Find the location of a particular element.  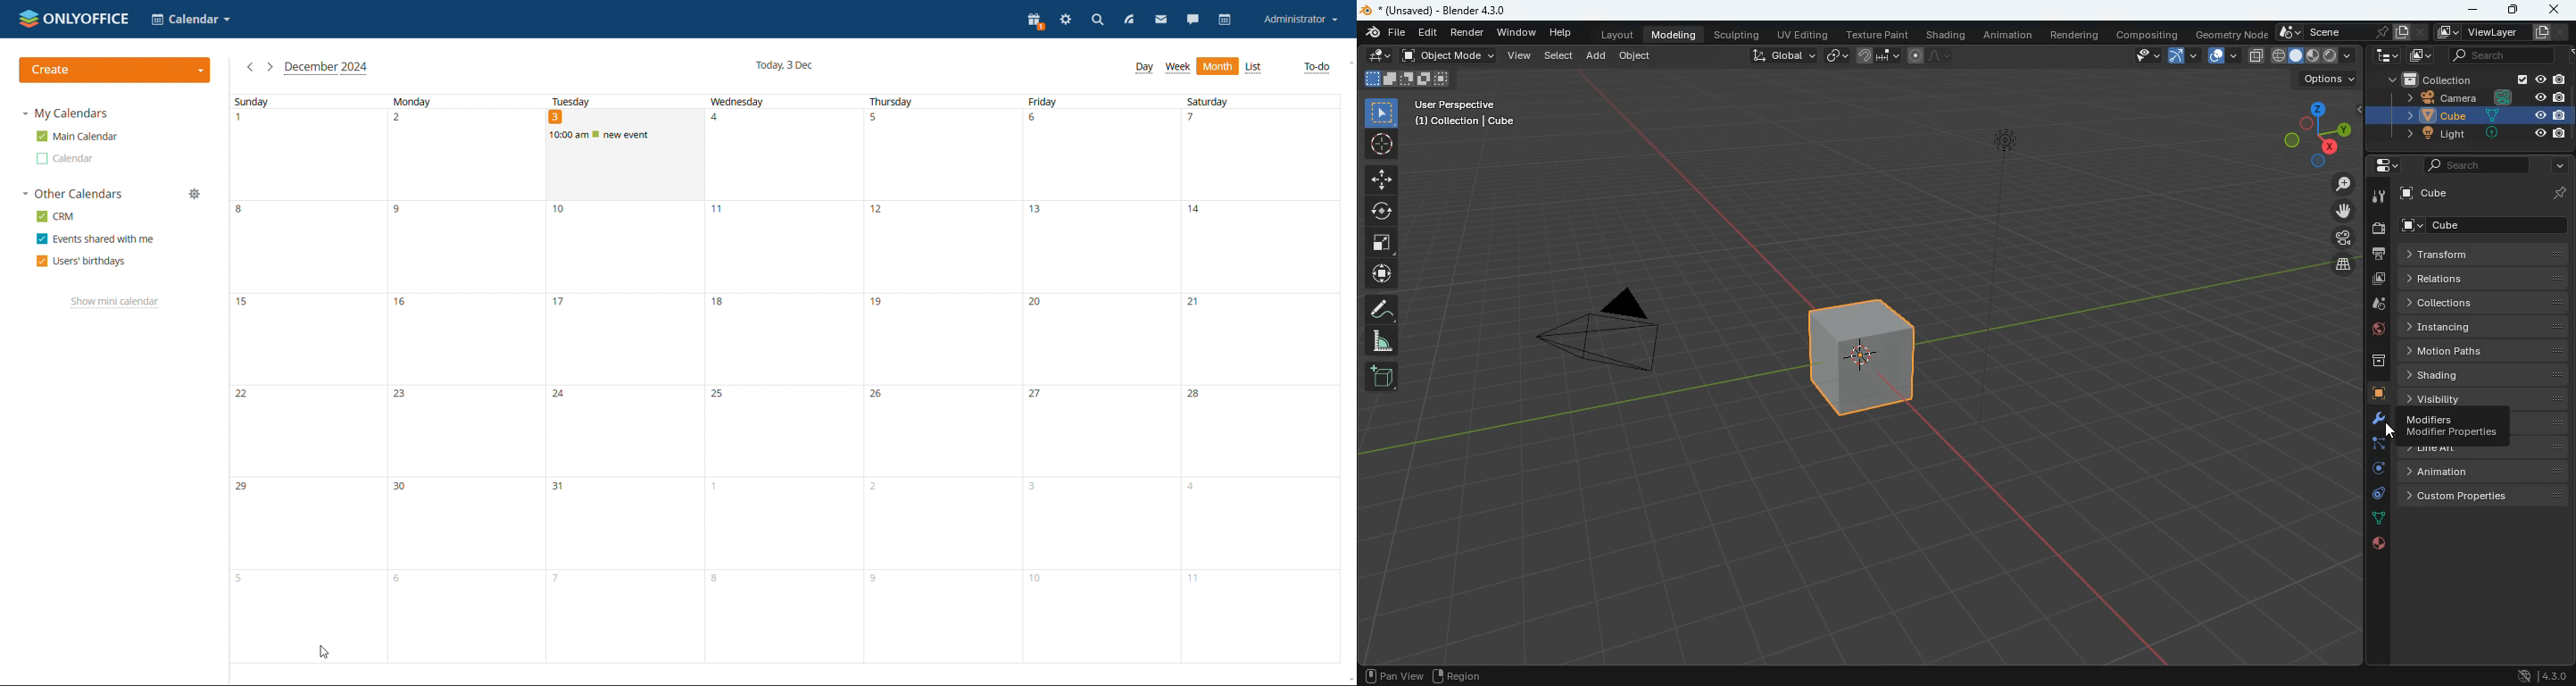

print is located at coordinates (2376, 255).